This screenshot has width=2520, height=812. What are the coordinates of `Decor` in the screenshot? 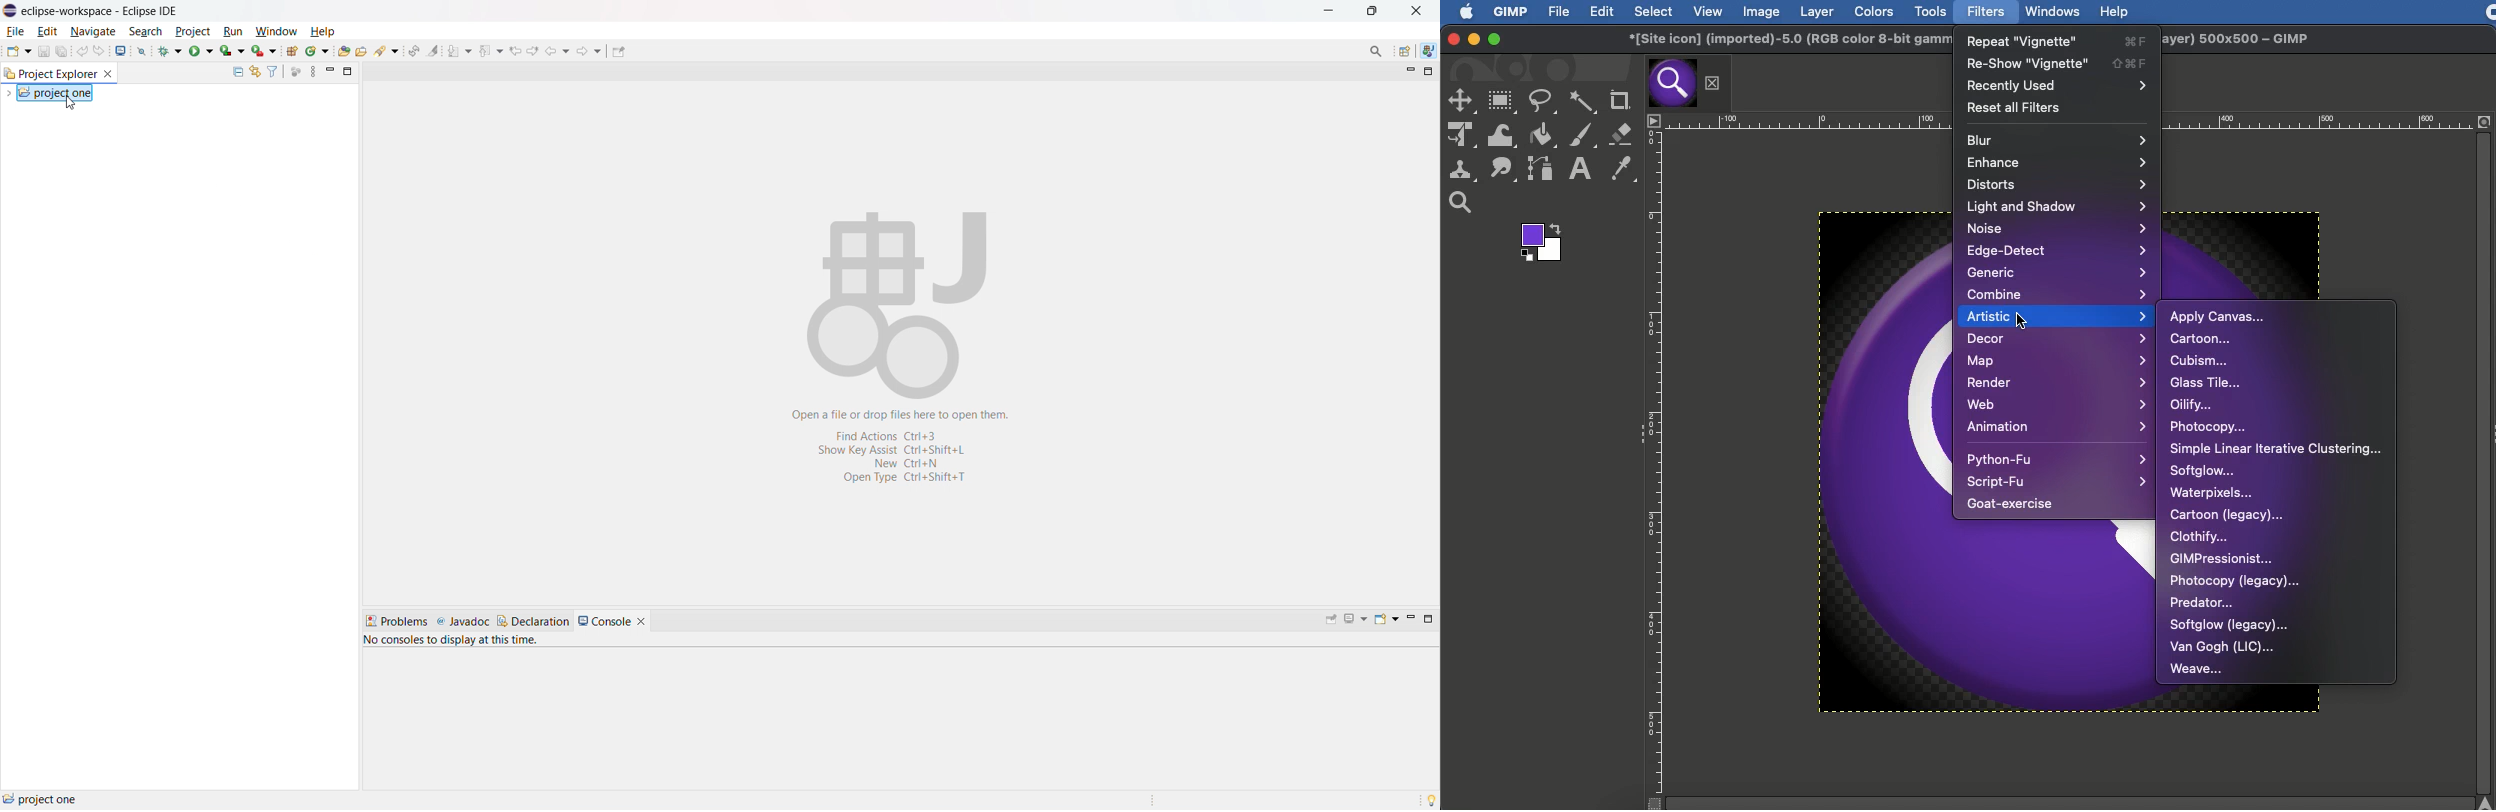 It's located at (2056, 340).